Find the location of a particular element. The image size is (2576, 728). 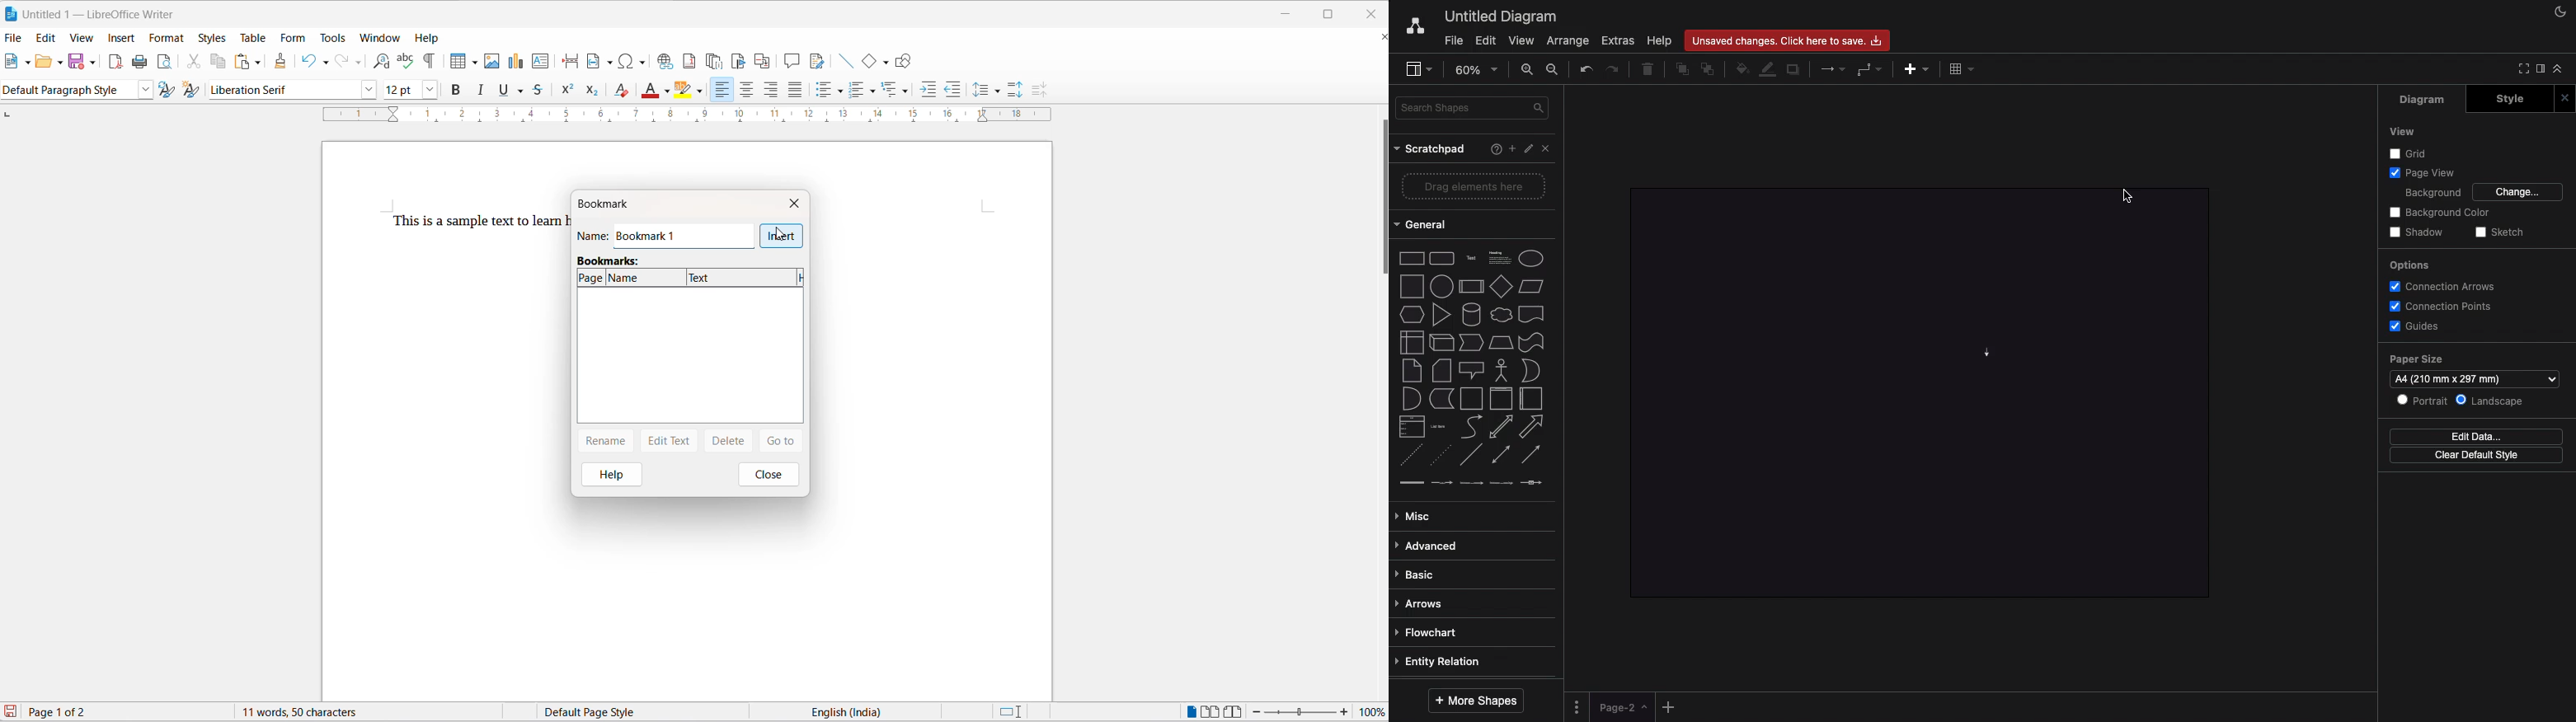

open options is located at coordinates (61, 62).